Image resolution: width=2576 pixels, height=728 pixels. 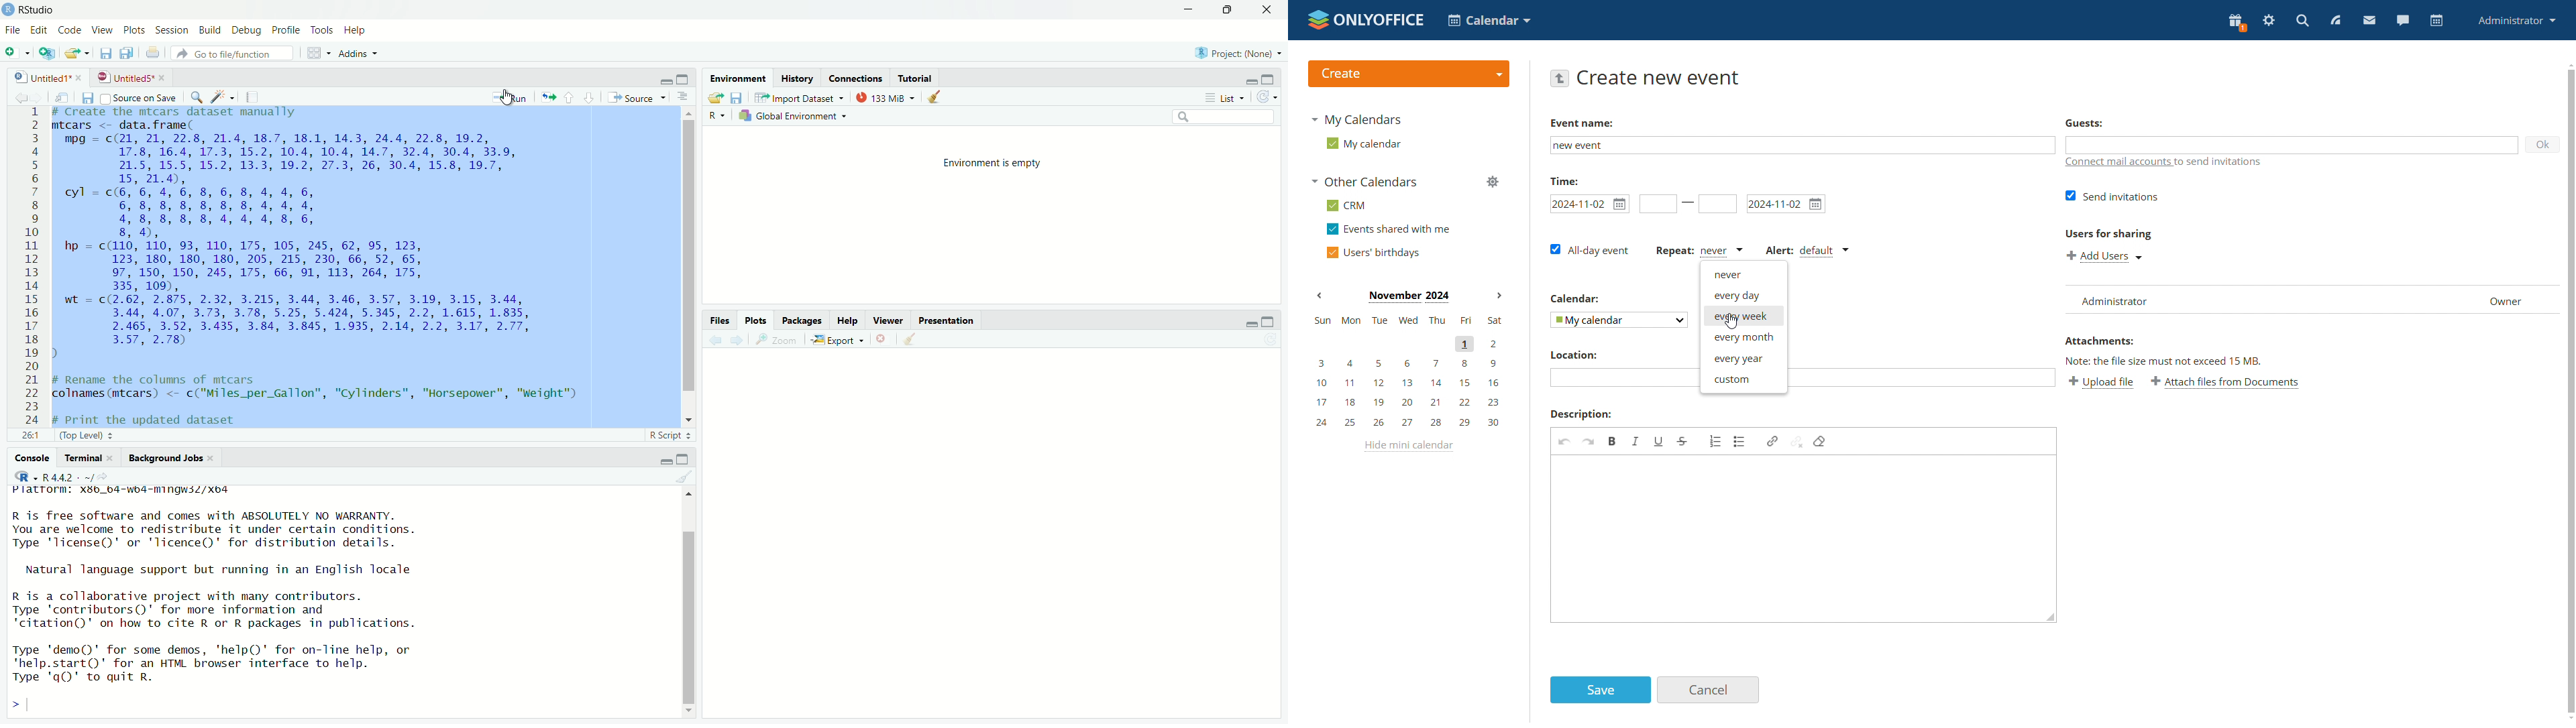 I want to click on B Project: (None), so click(x=1235, y=54).